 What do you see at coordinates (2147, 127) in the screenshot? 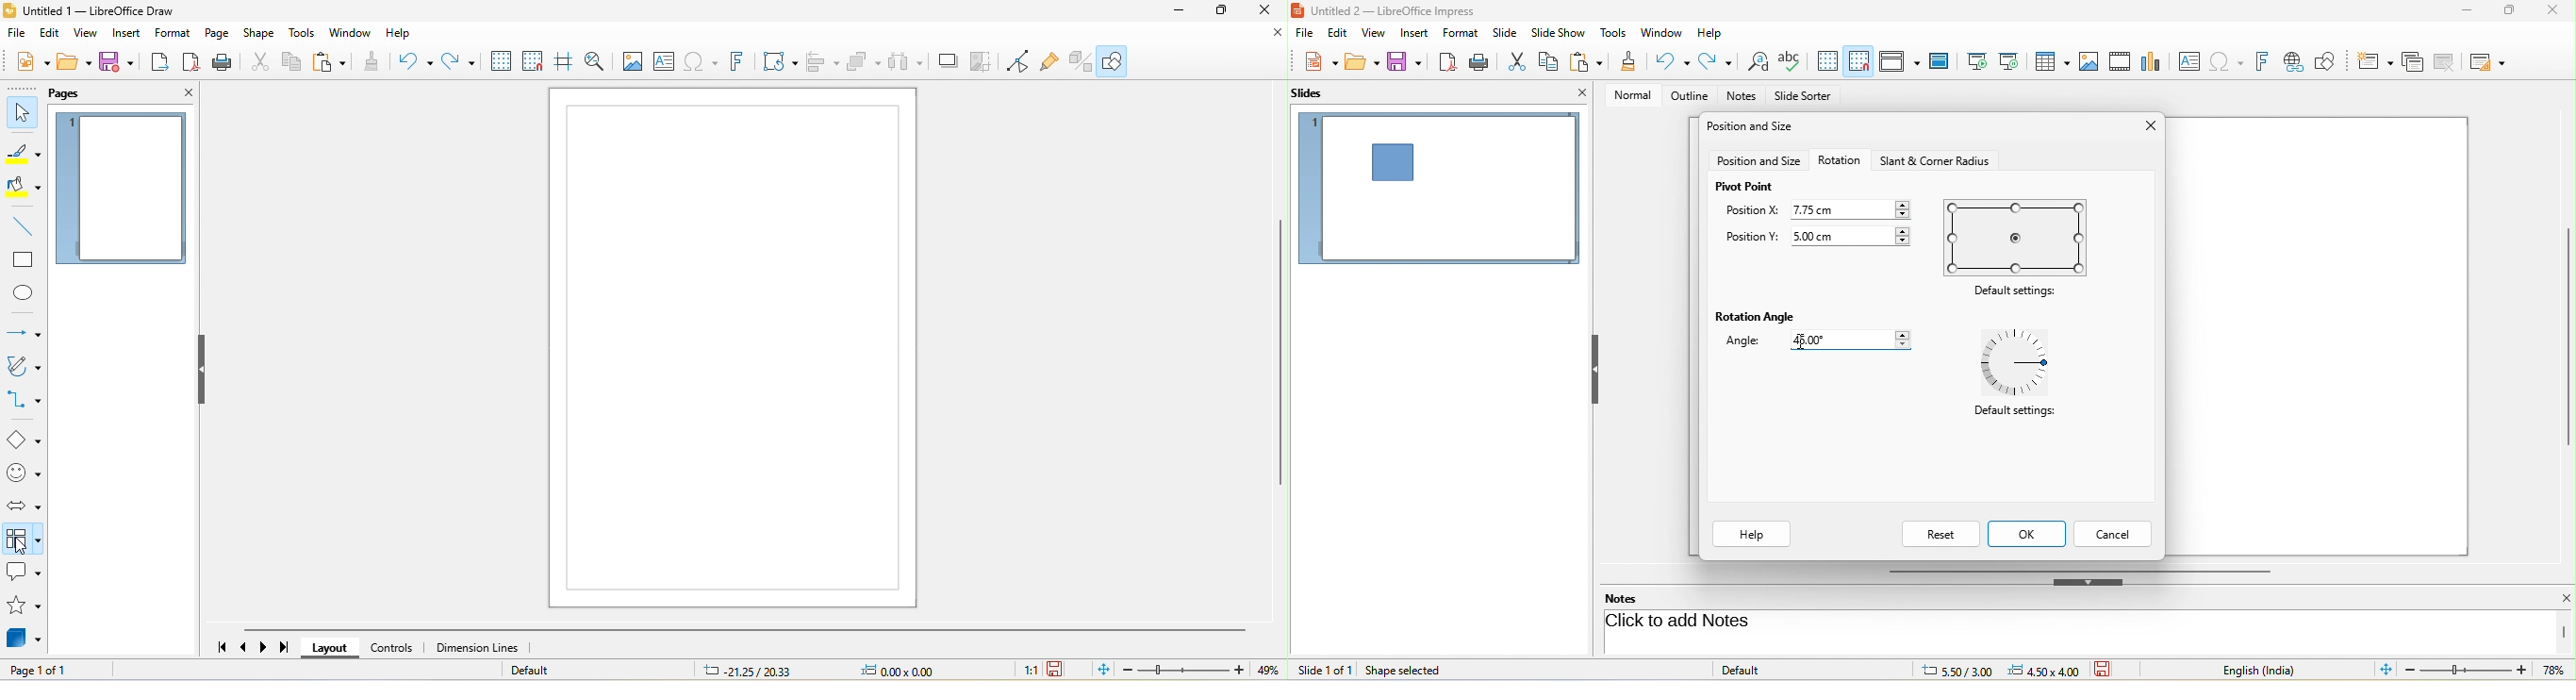
I see `close` at bounding box center [2147, 127].